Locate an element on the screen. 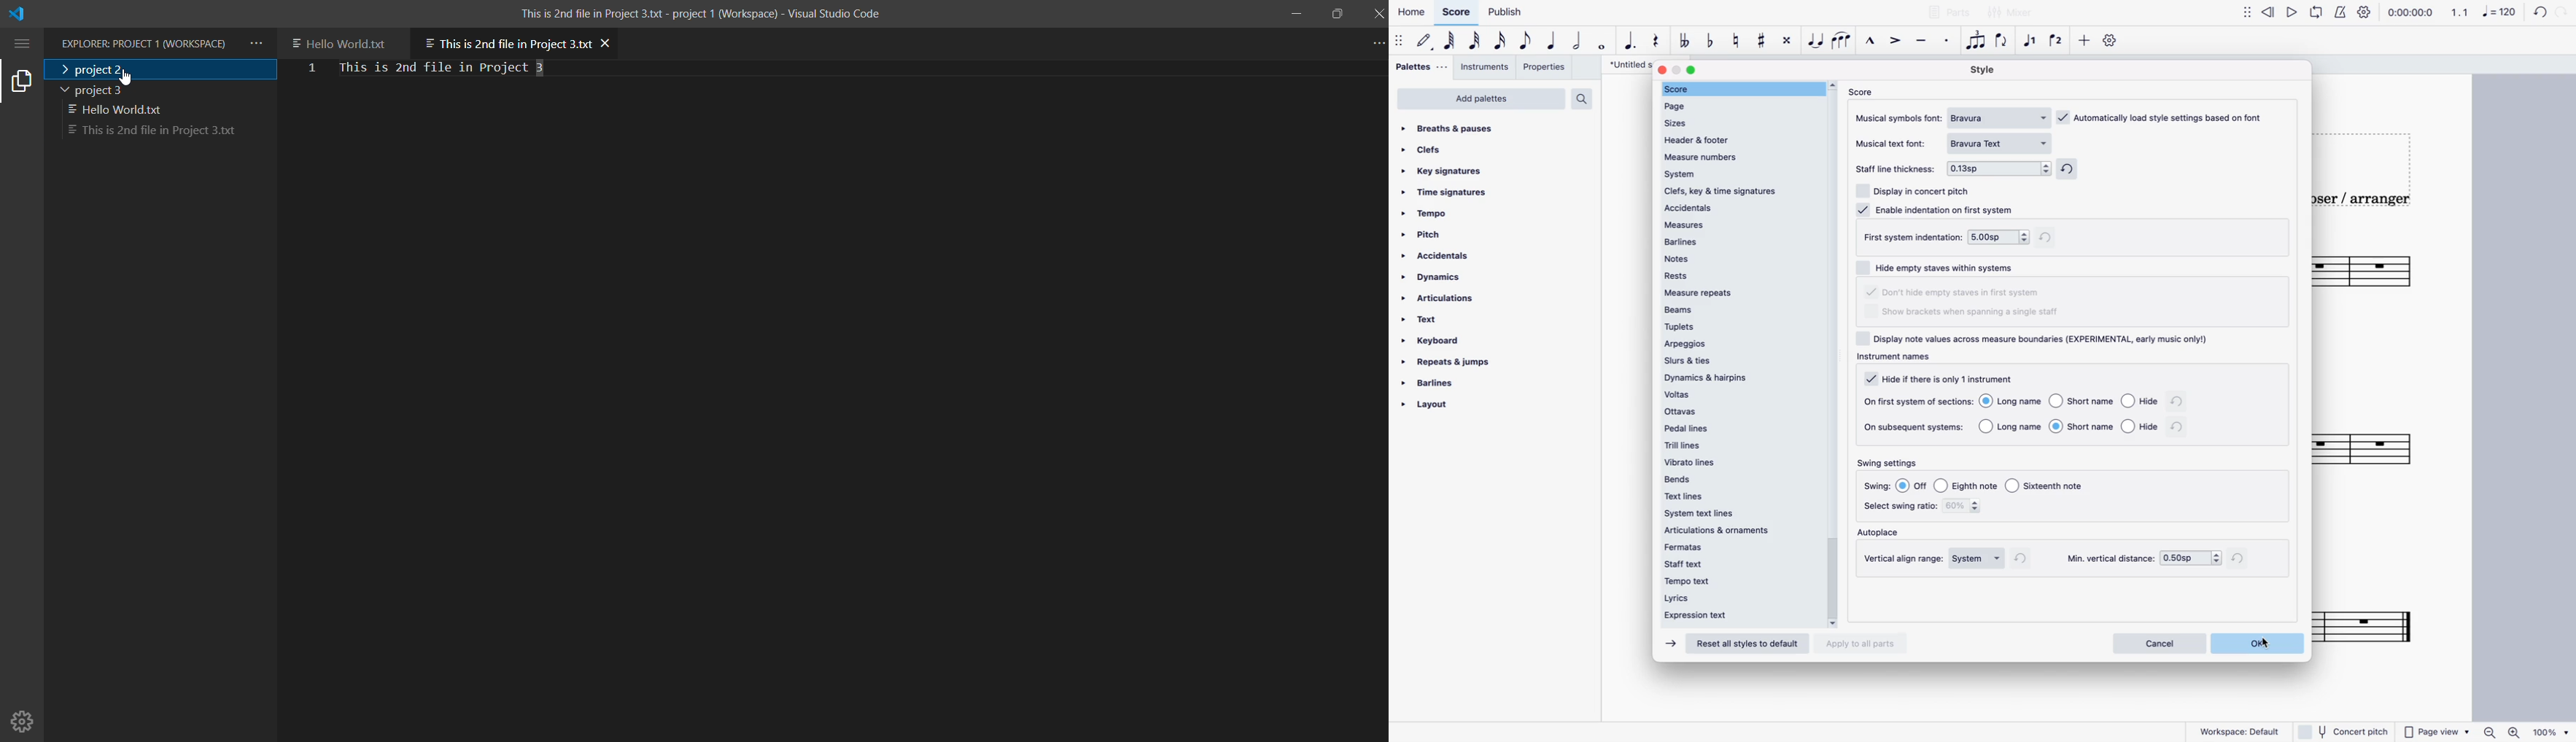 The height and width of the screenshot is (756, 2576). forward is located at coordinates (2295, 9).